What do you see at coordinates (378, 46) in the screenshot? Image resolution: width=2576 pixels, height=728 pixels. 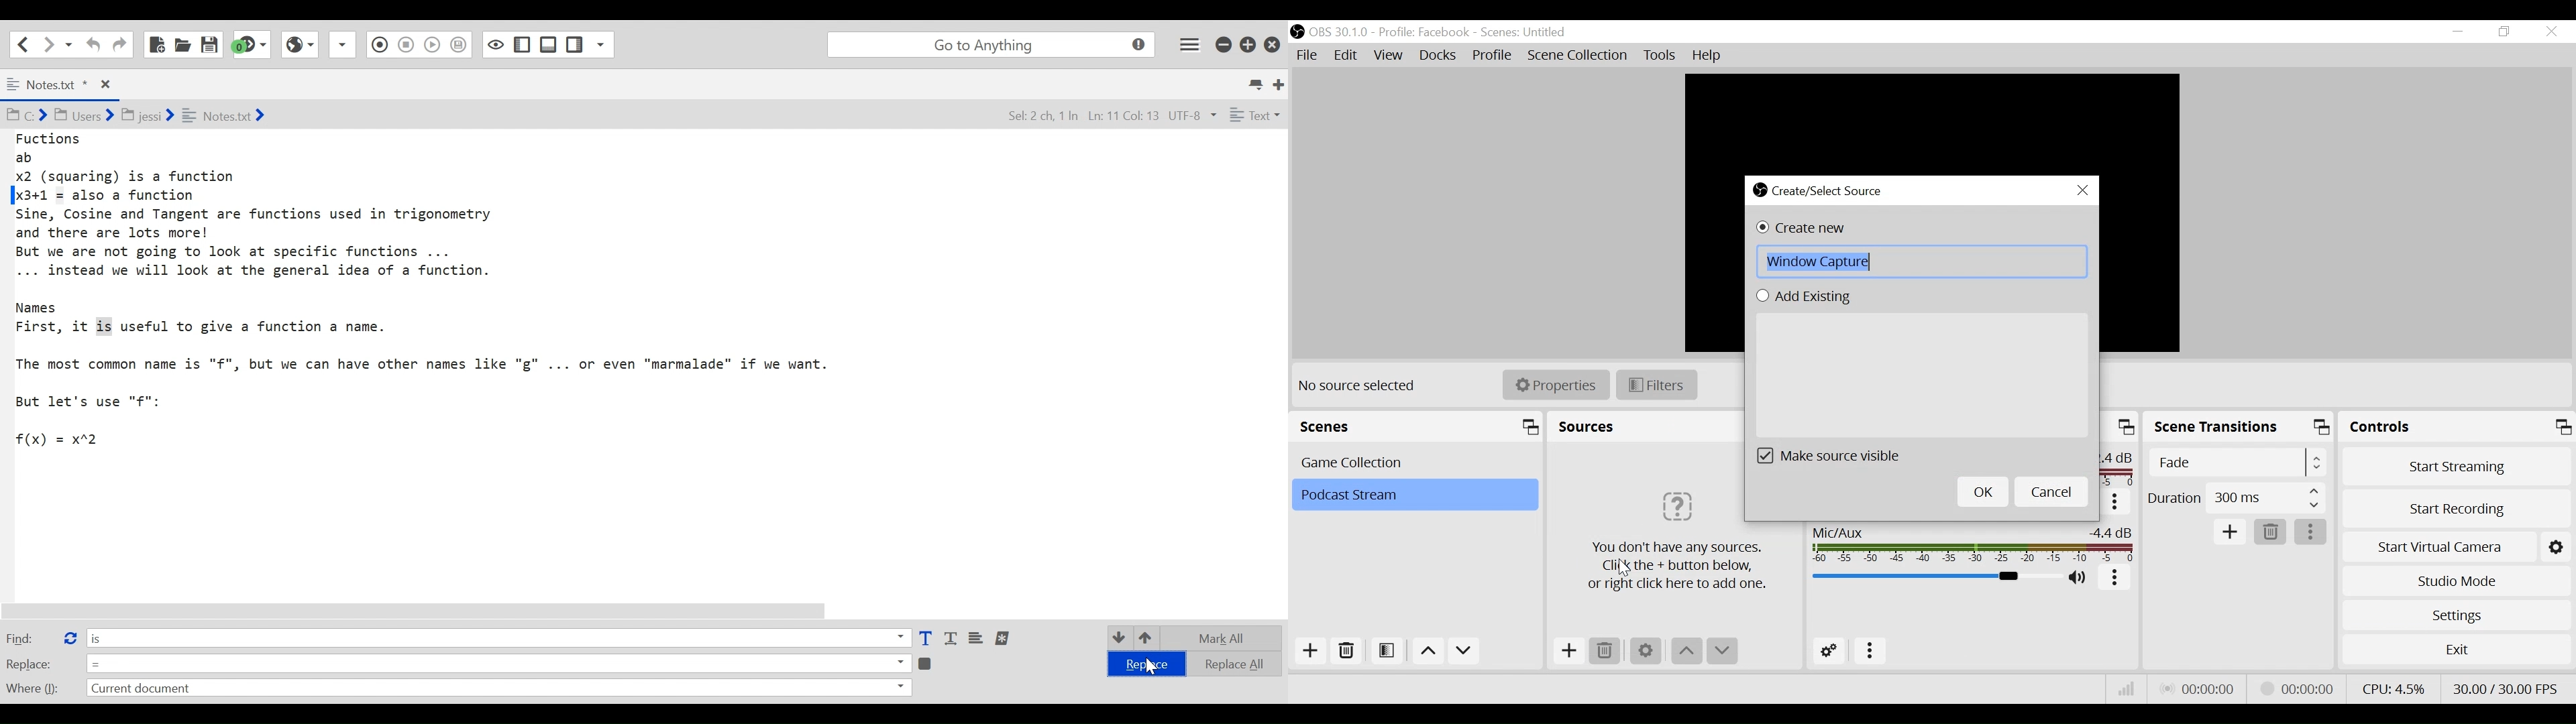 I see `Stop Recording Macro` at bounding box center [378, 46].